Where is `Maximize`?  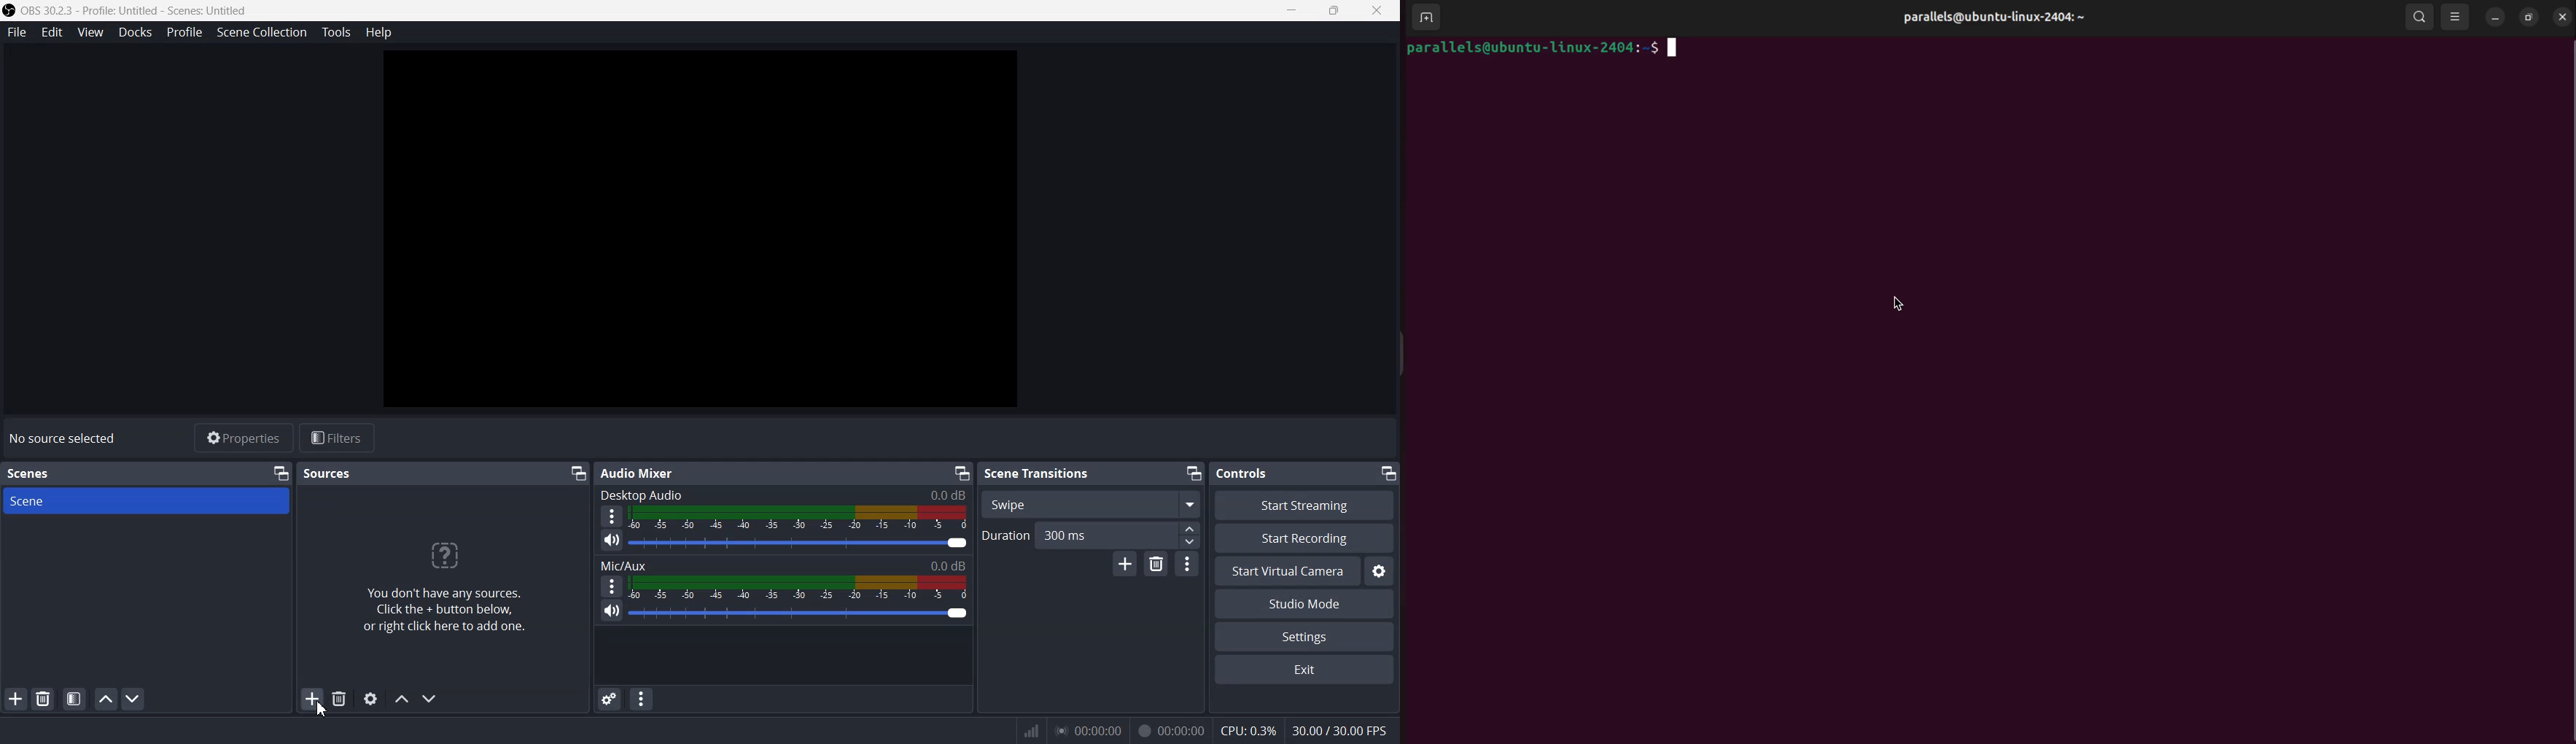 Maximize is located at coordinates (1335, 12).